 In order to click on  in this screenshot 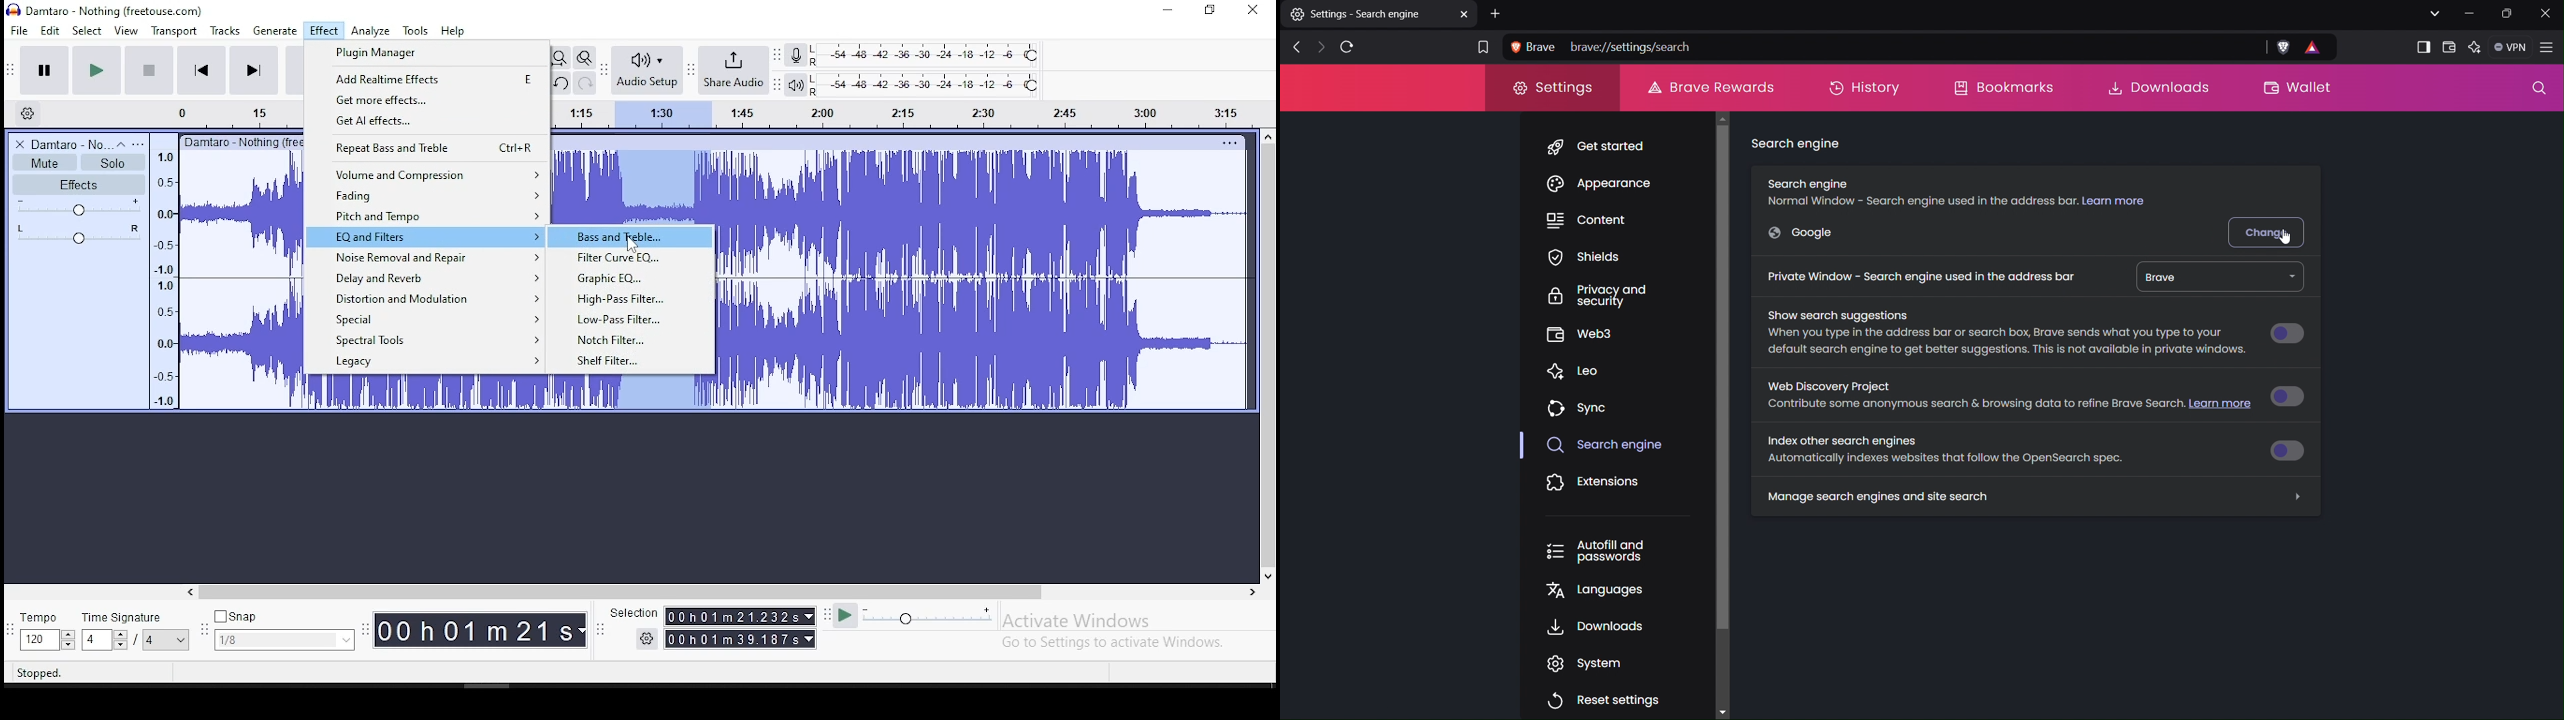, I will do `click(366, 628)`.